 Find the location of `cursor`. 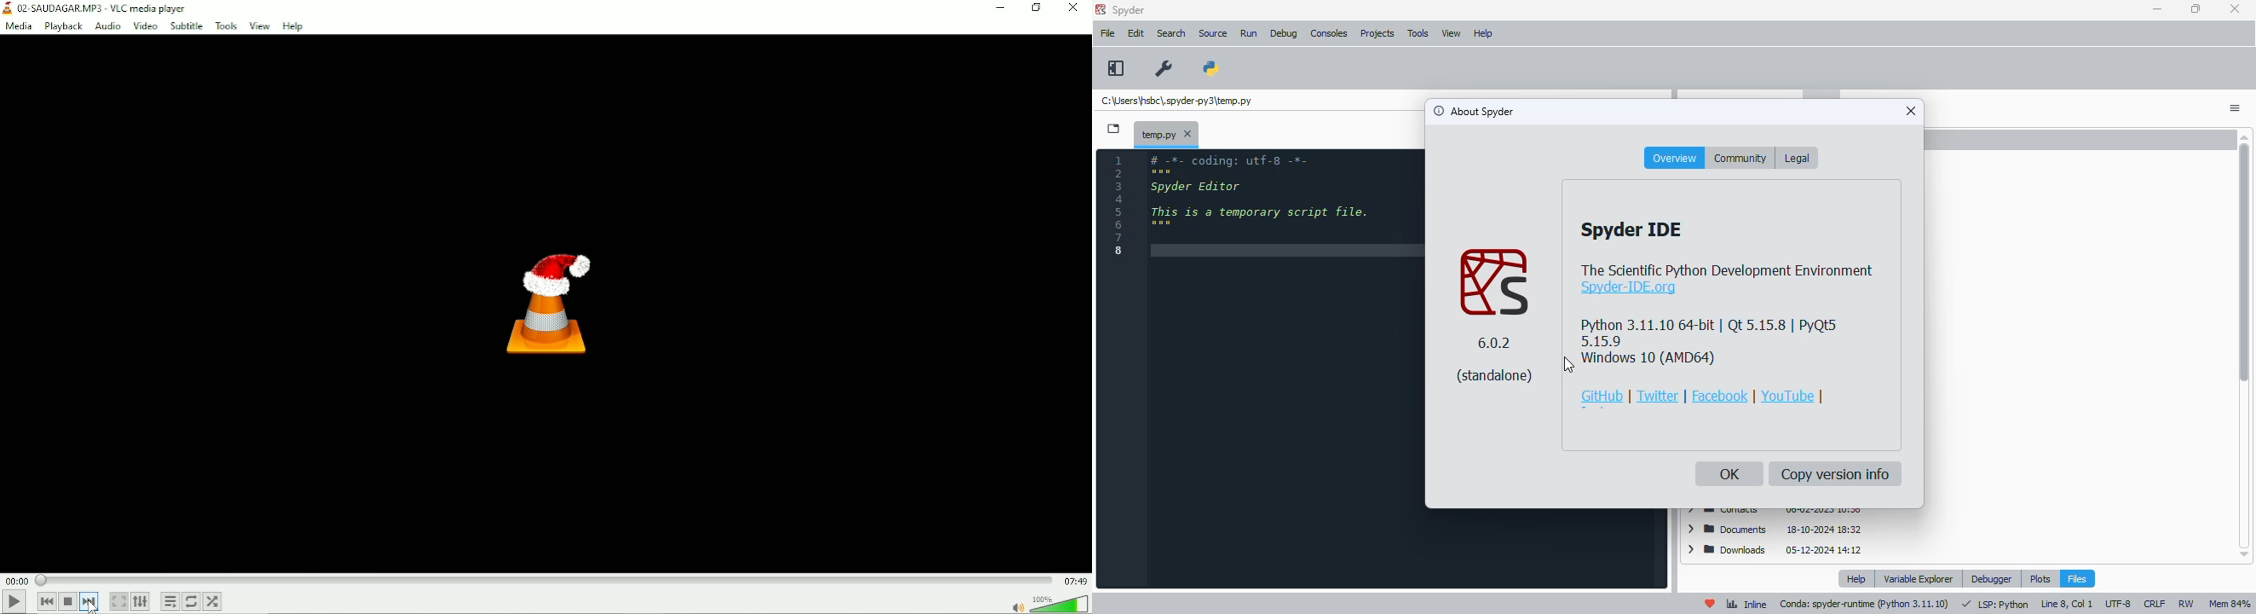

cursor is located at coordinates (1569, 365).